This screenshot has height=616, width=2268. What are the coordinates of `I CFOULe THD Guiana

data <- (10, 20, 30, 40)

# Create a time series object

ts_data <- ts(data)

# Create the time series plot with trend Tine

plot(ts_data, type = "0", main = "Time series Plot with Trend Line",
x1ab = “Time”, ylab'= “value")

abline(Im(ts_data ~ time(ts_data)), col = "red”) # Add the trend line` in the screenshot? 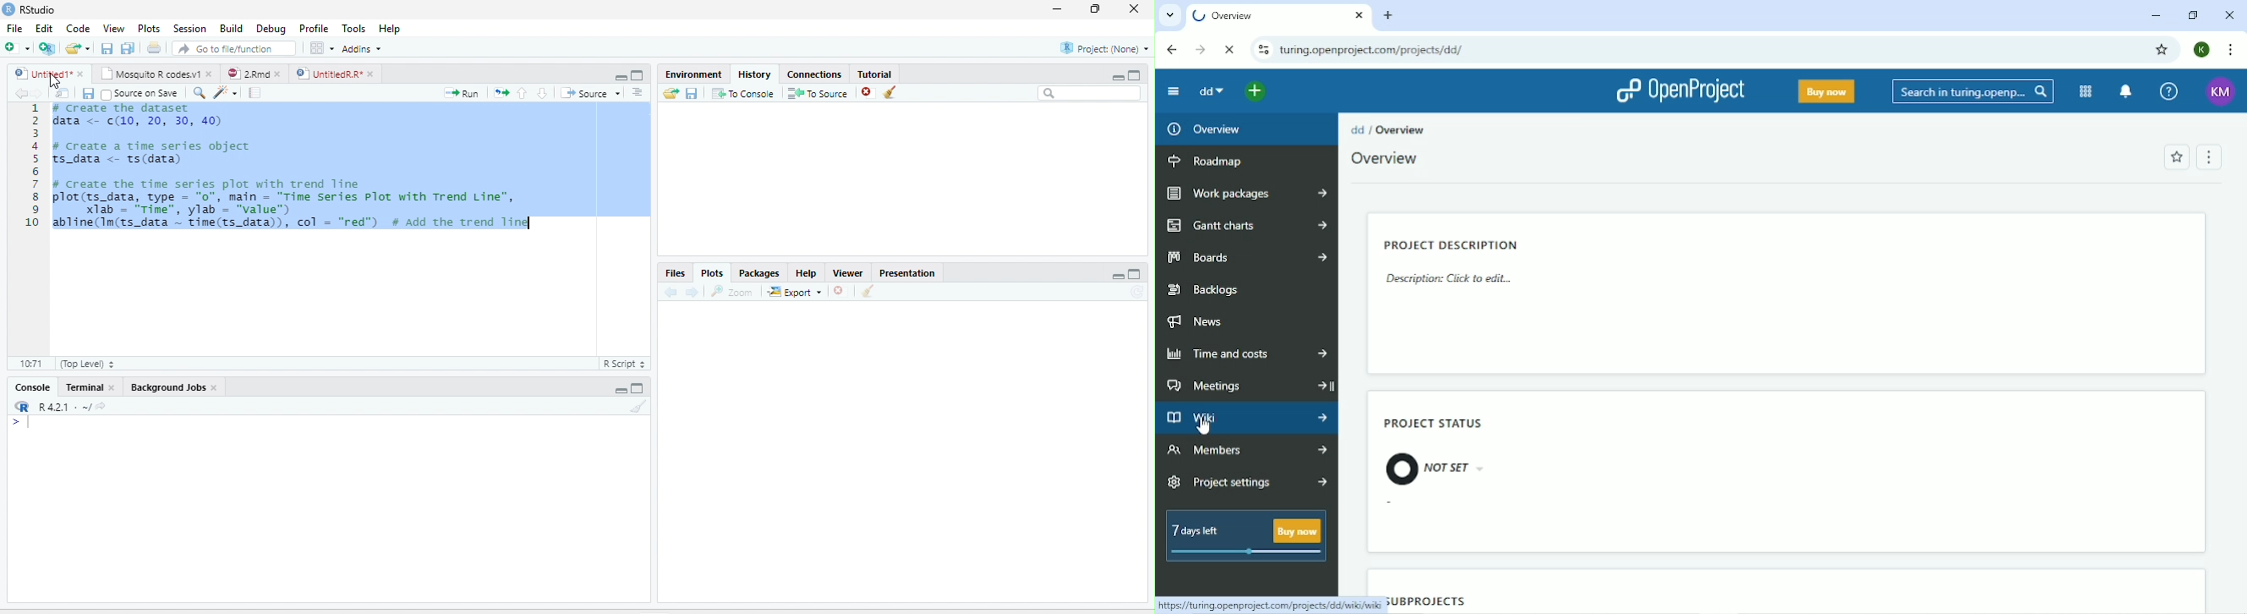 It's located at (293, 168).